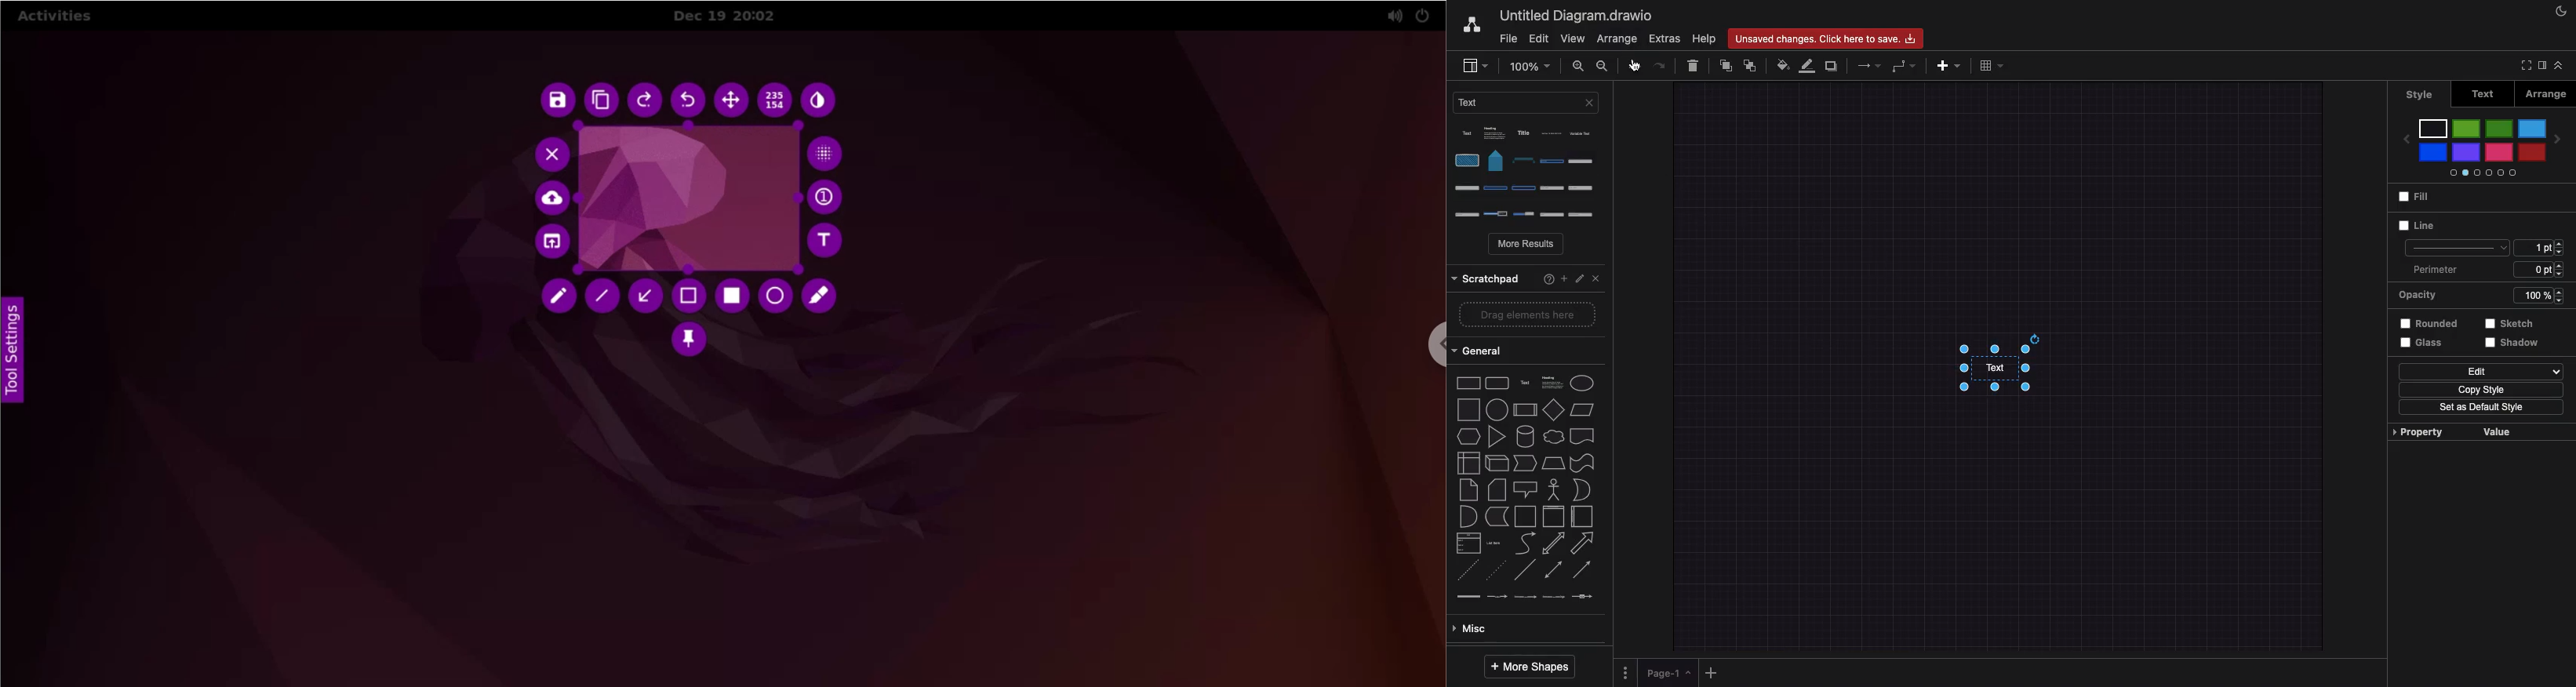 This screenshot has height=700, width=2576. I want to click on Set as default style, so click(2480, 407).